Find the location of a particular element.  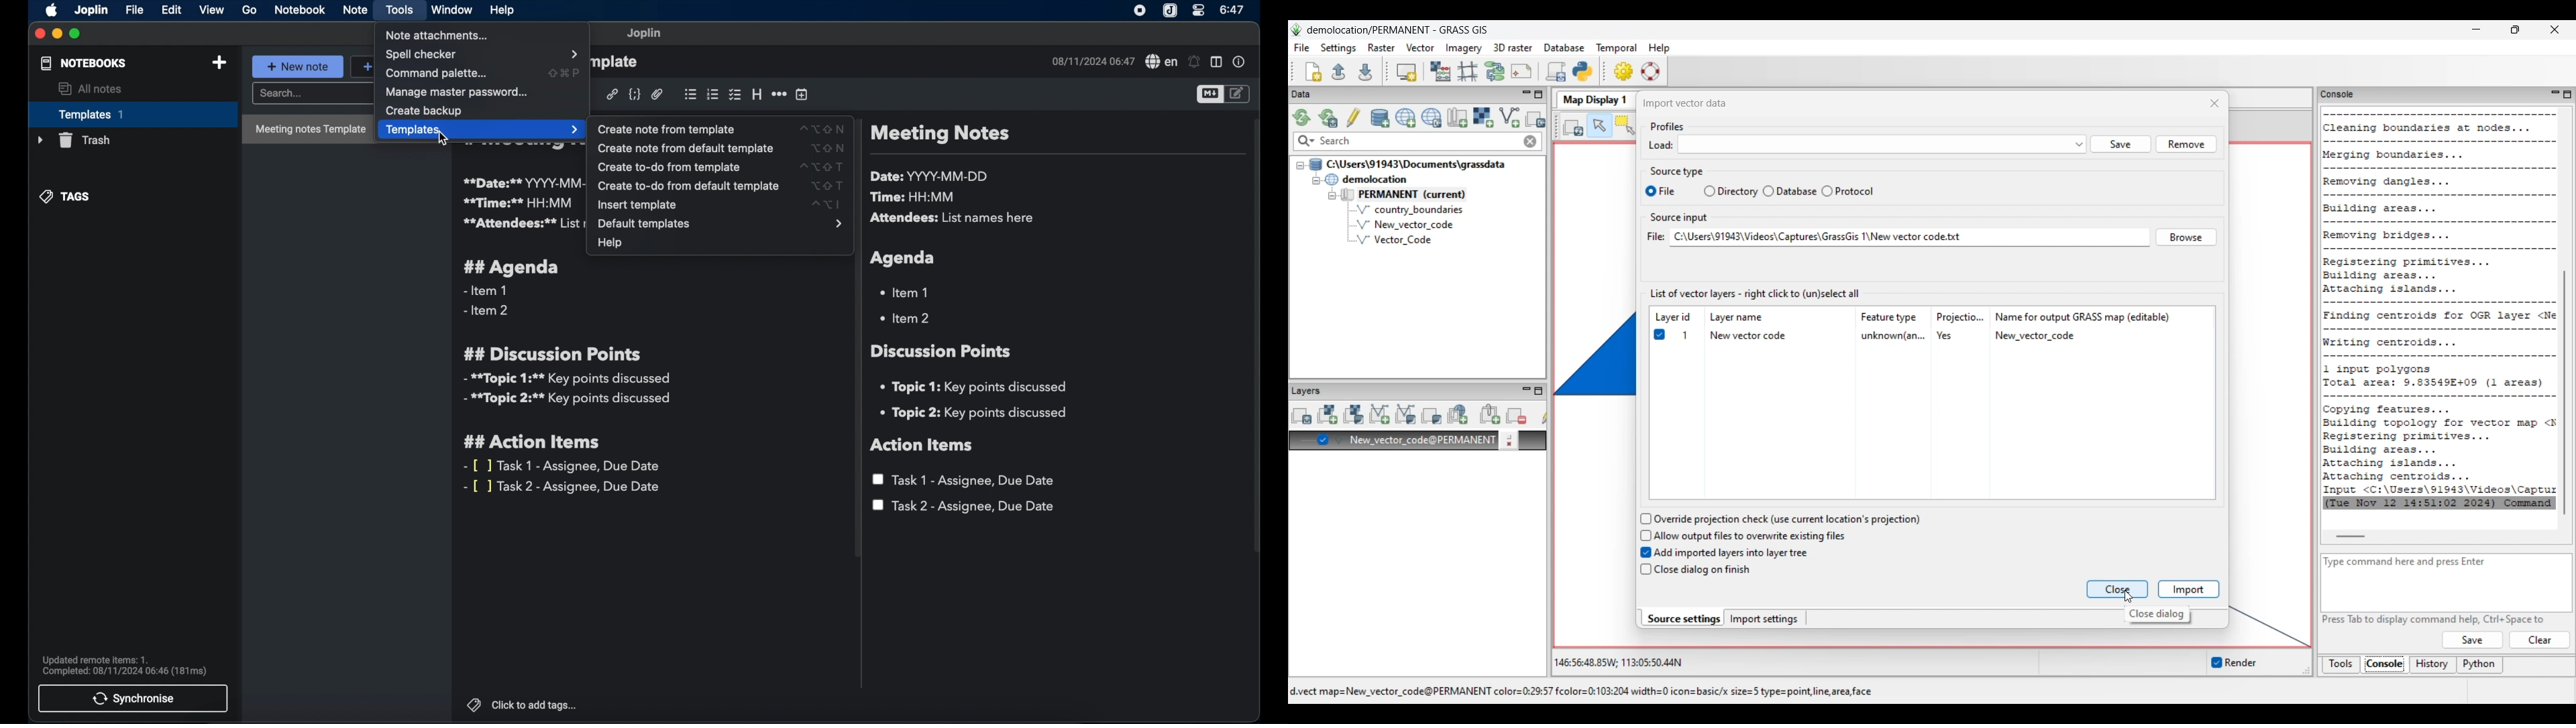

topic 2: key points discussed is located at coordinates (975, 413).